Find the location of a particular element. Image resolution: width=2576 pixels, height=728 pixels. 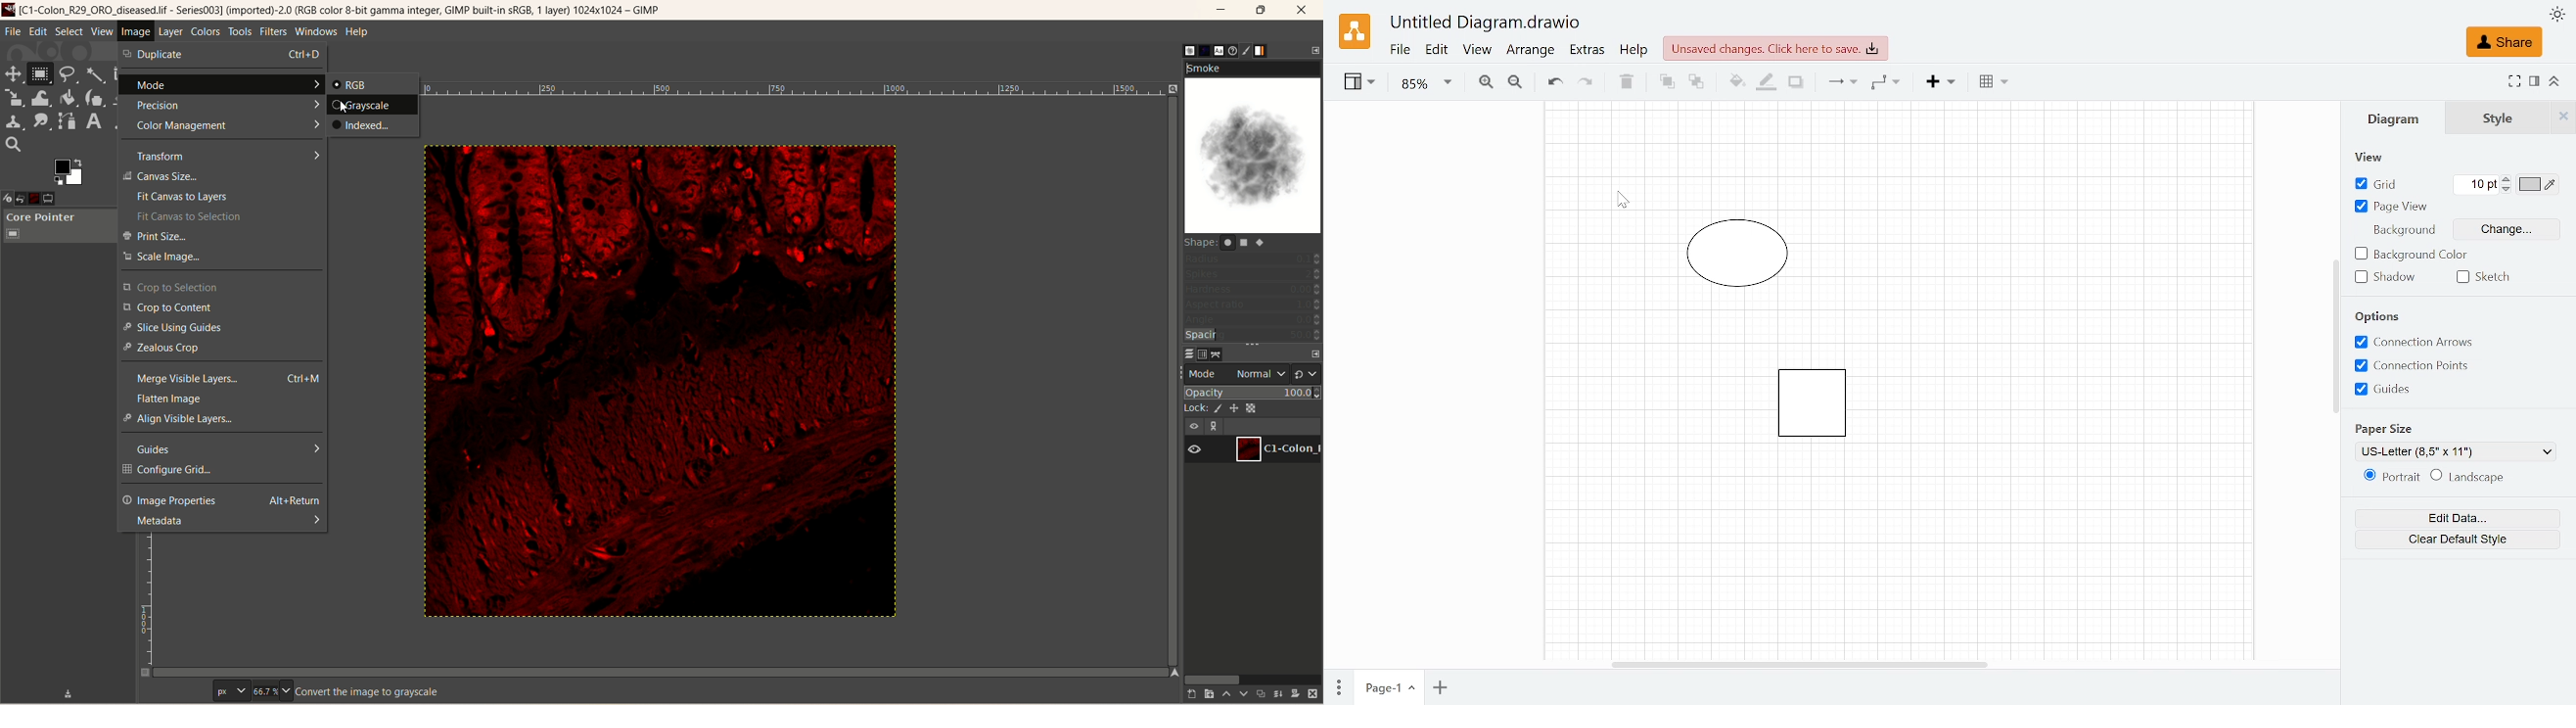

Add oage is located at coordinates (1440, 689).